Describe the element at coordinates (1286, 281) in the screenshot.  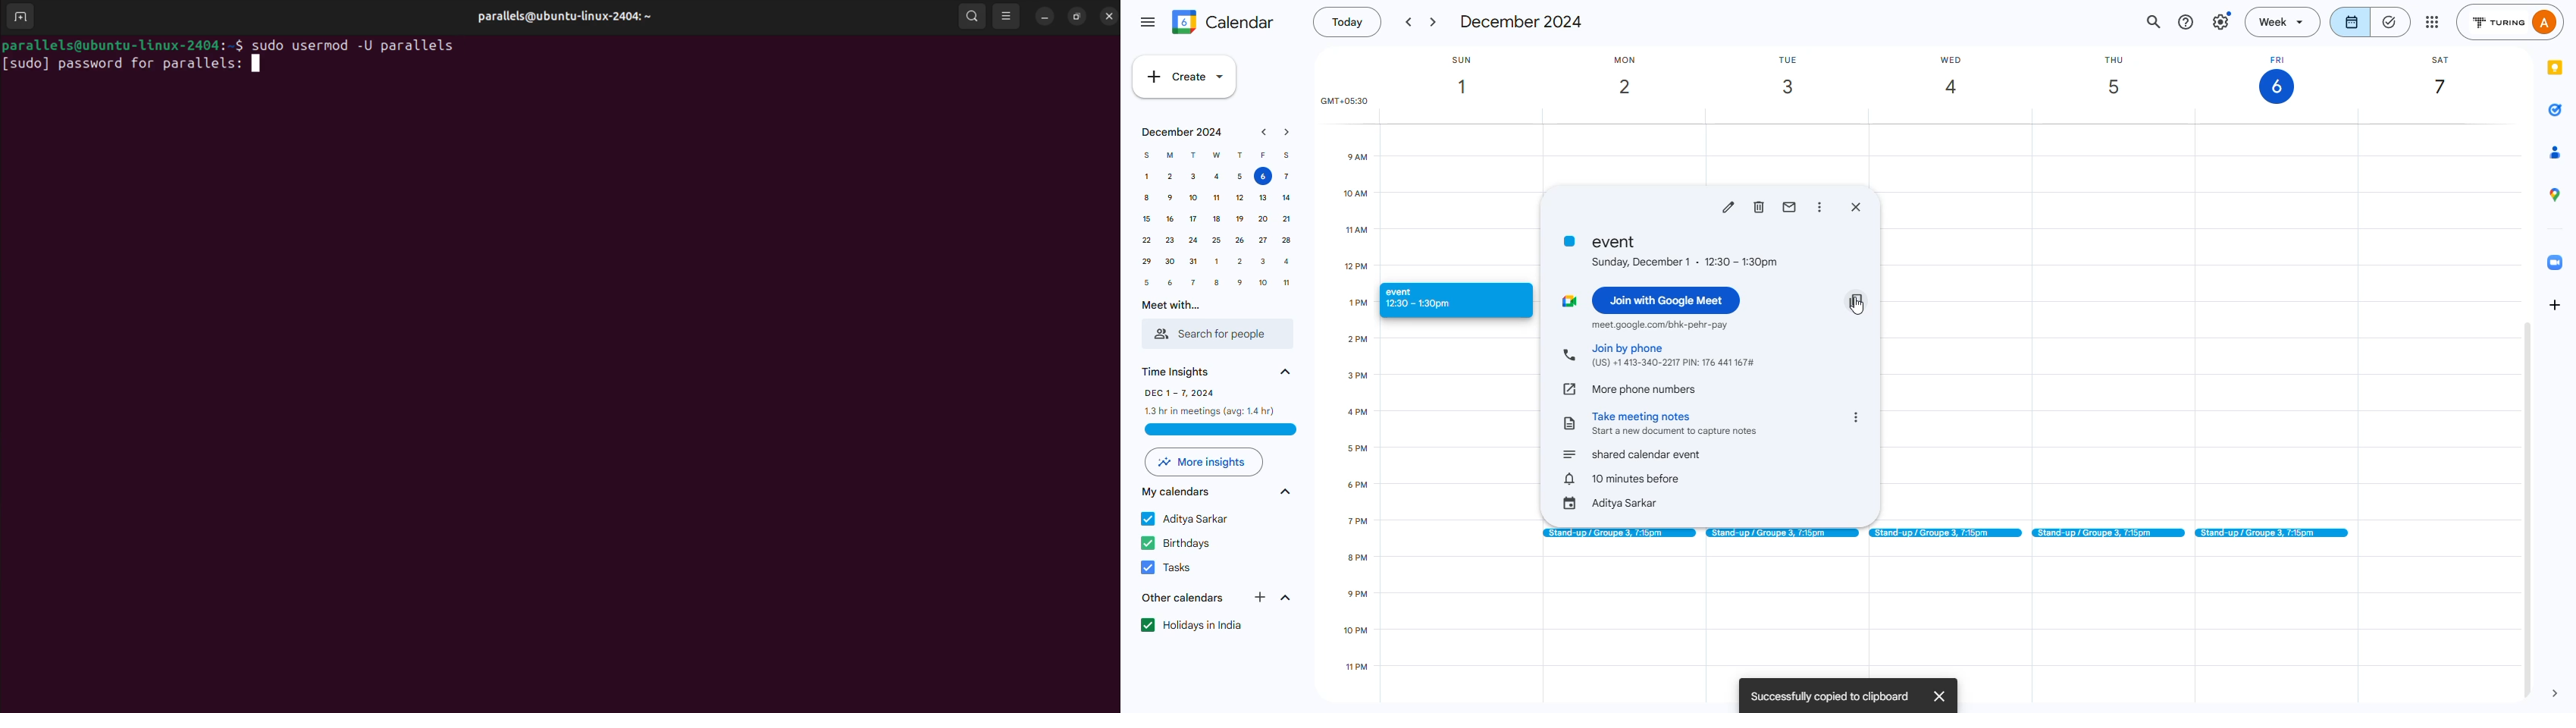
I see `11` at that location.